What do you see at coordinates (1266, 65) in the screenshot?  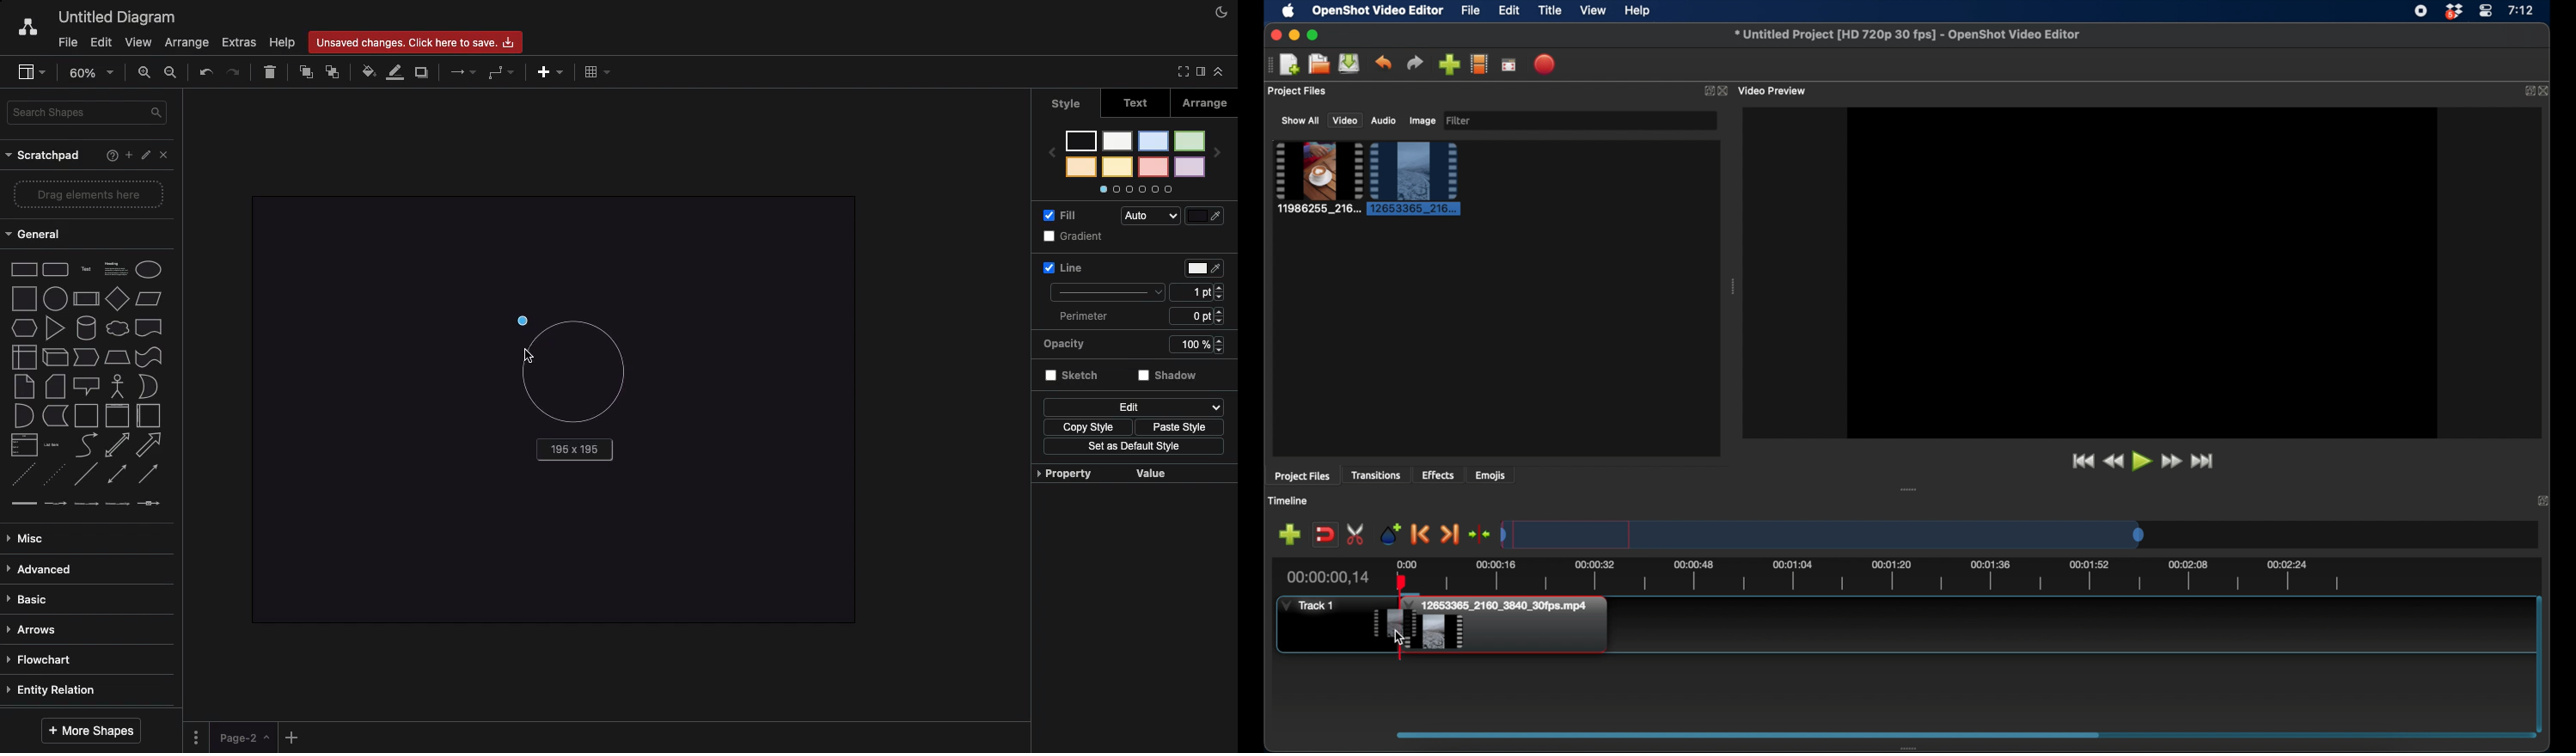 I see `drag handle` at bounding box center [1266, 65].